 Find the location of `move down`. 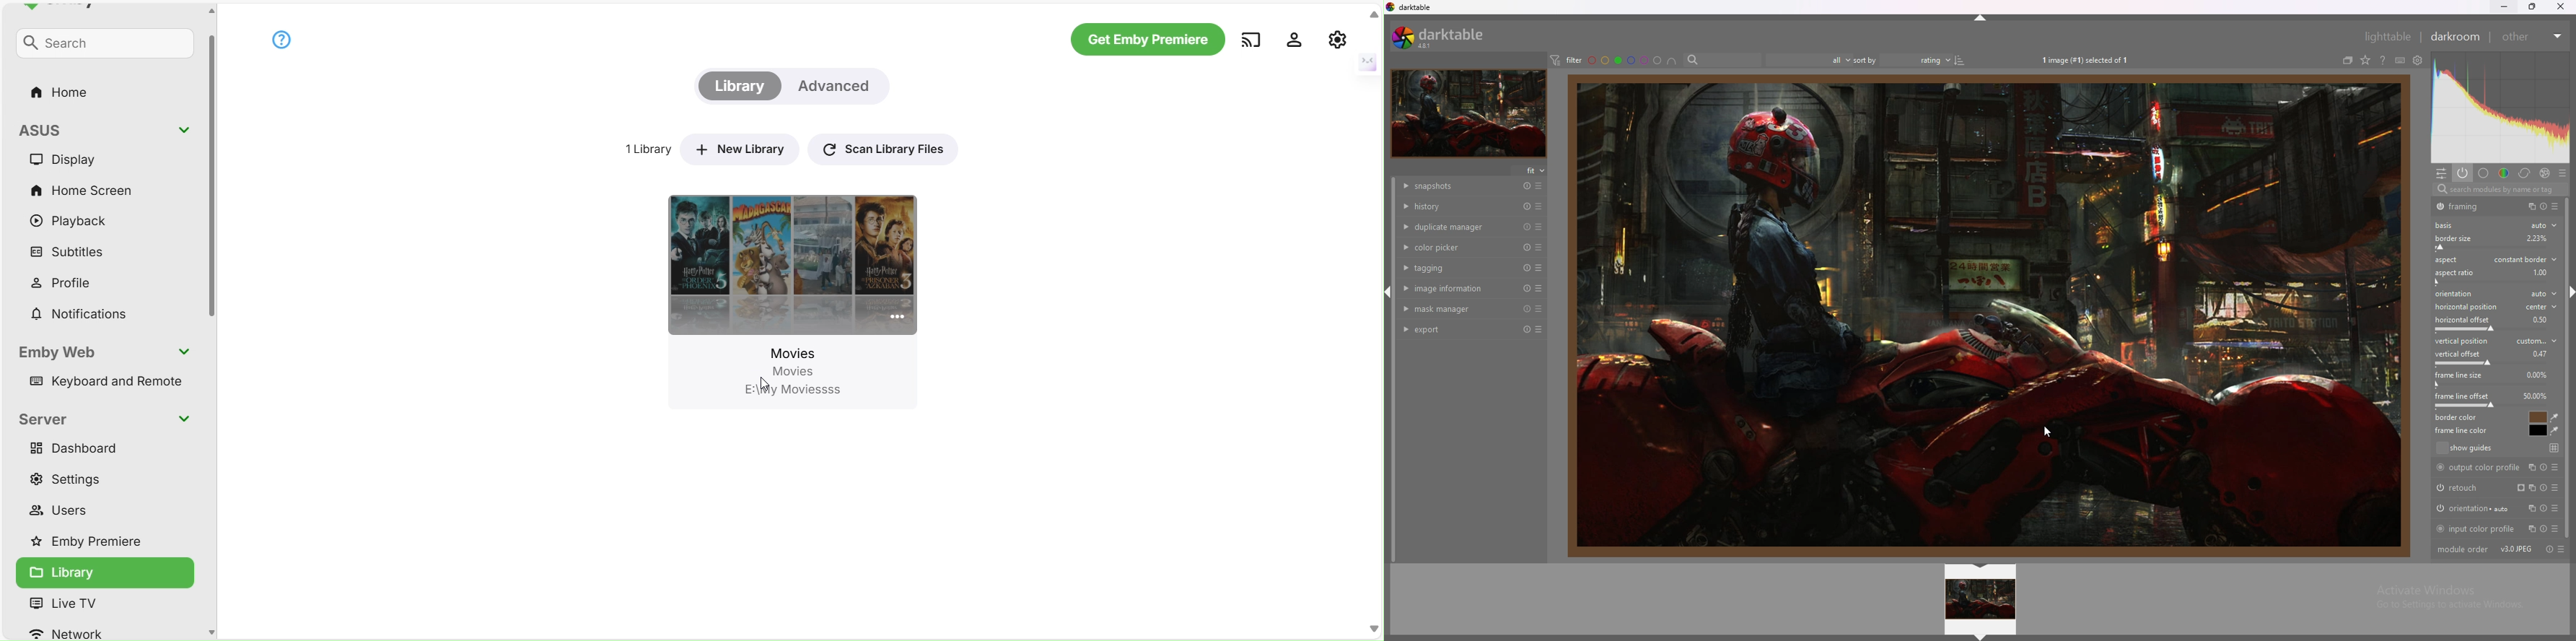

move down is located at coordinates (211, 631).